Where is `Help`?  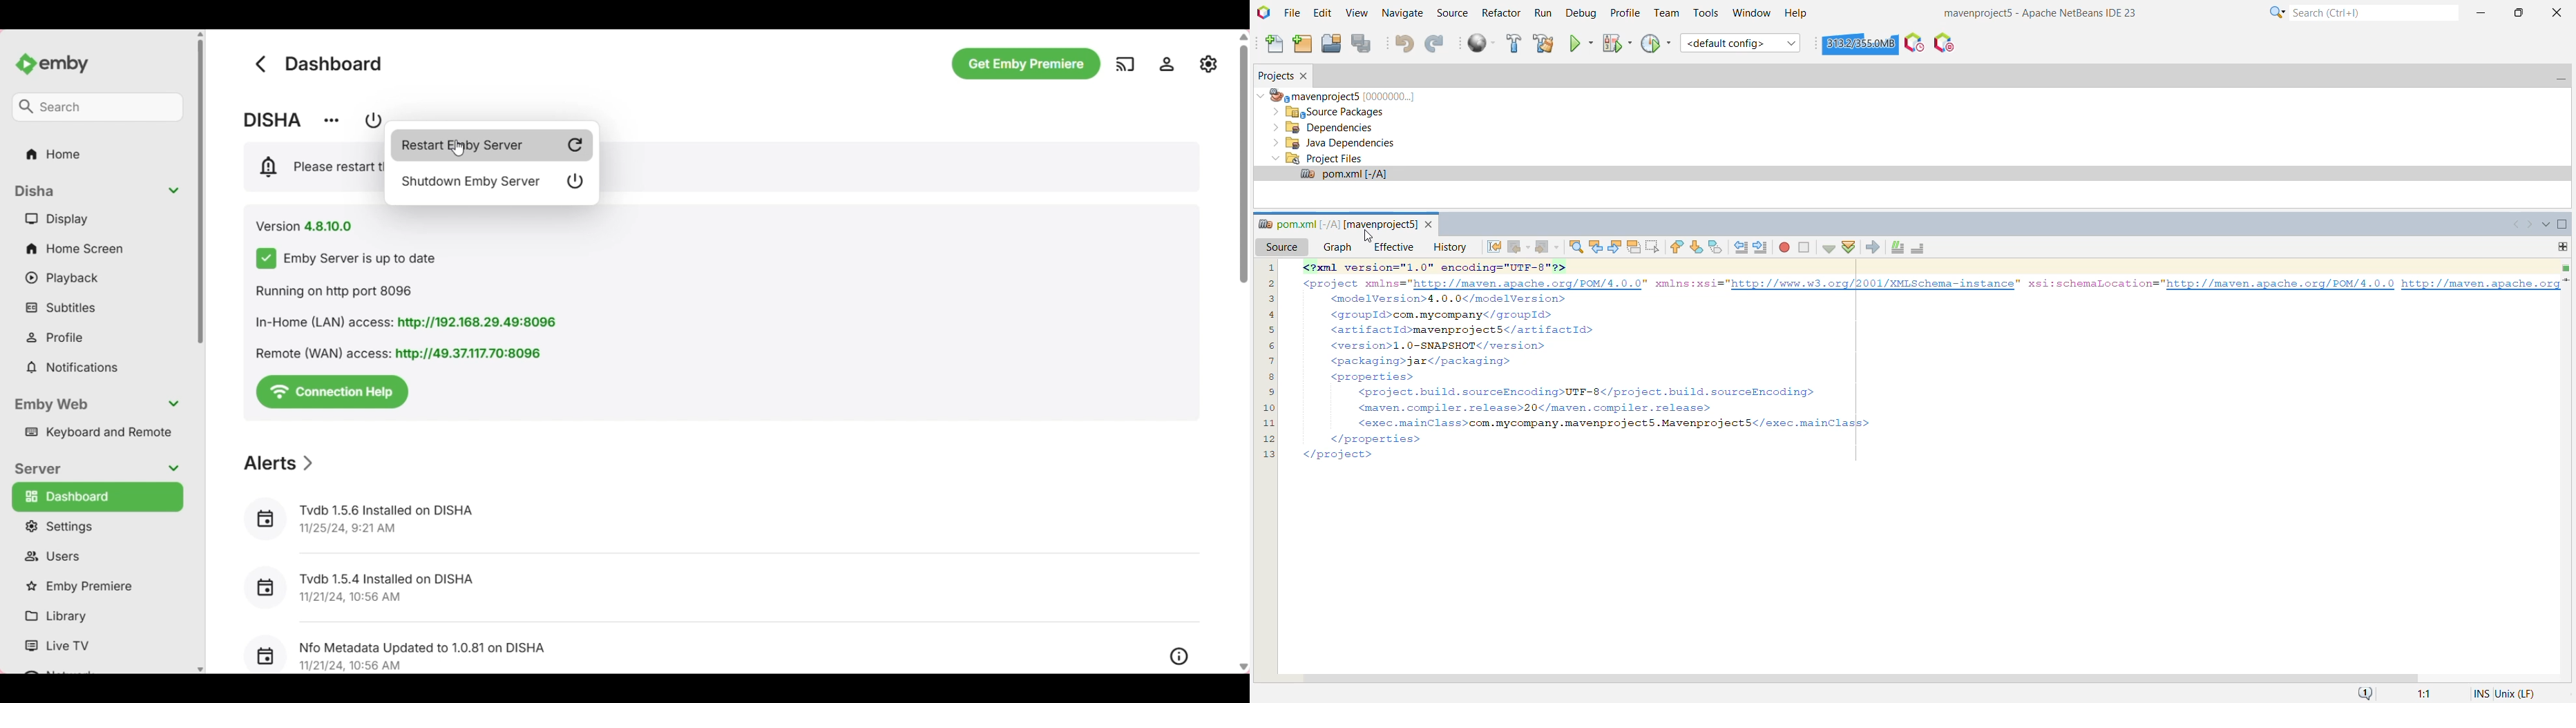 Help is located at coordinates (1798, 14).